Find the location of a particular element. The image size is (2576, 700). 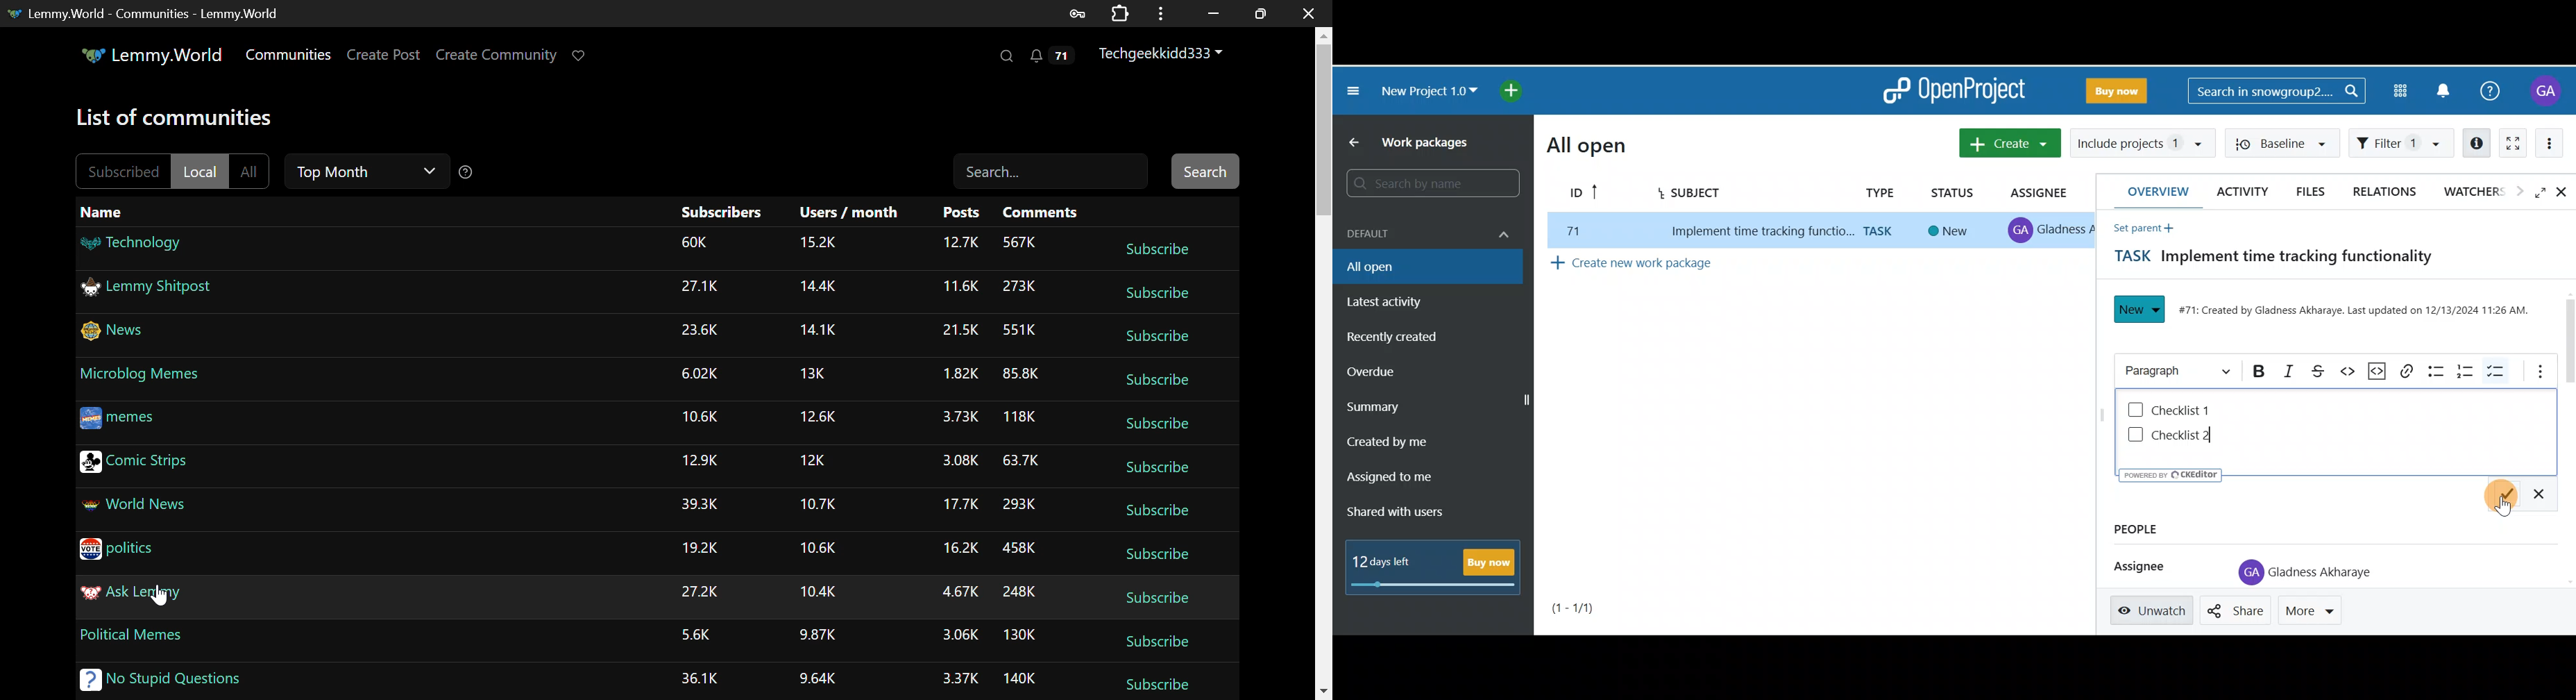

Overdue is located at coordinates (1387, 371).